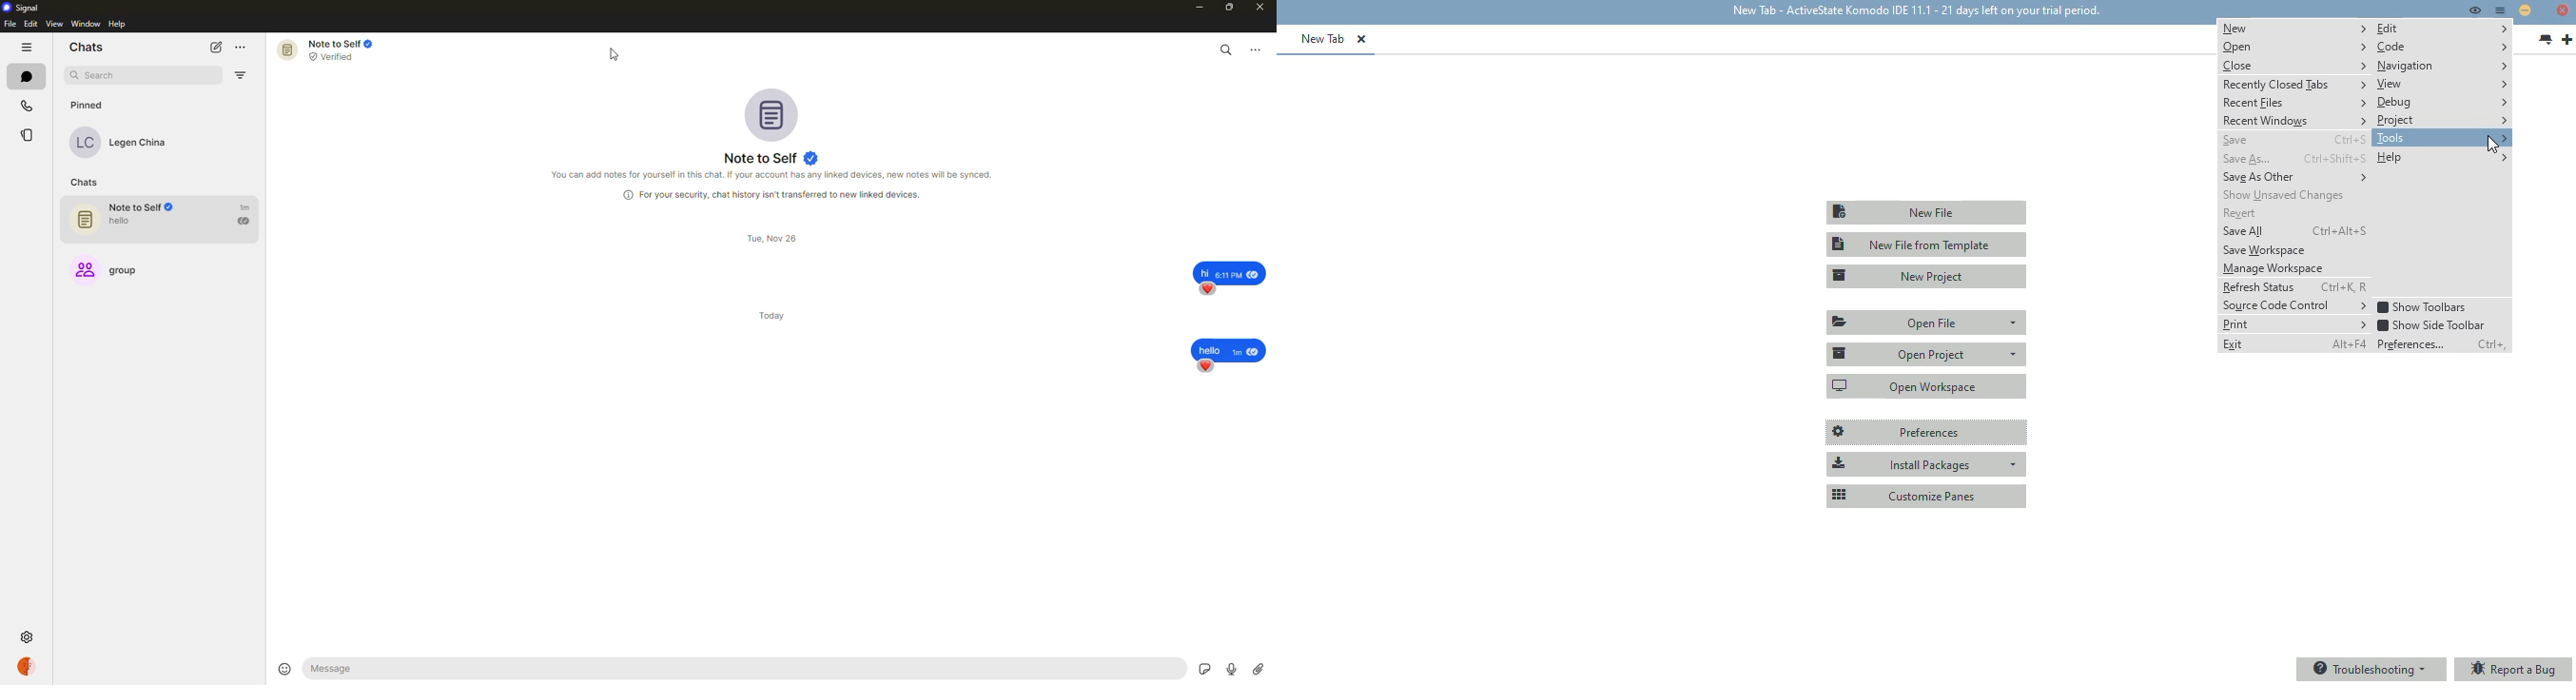 The image size is (2576, 700). Describe the element at coordinates (614, 55) in the screenshot. I see `cursor` at that location.